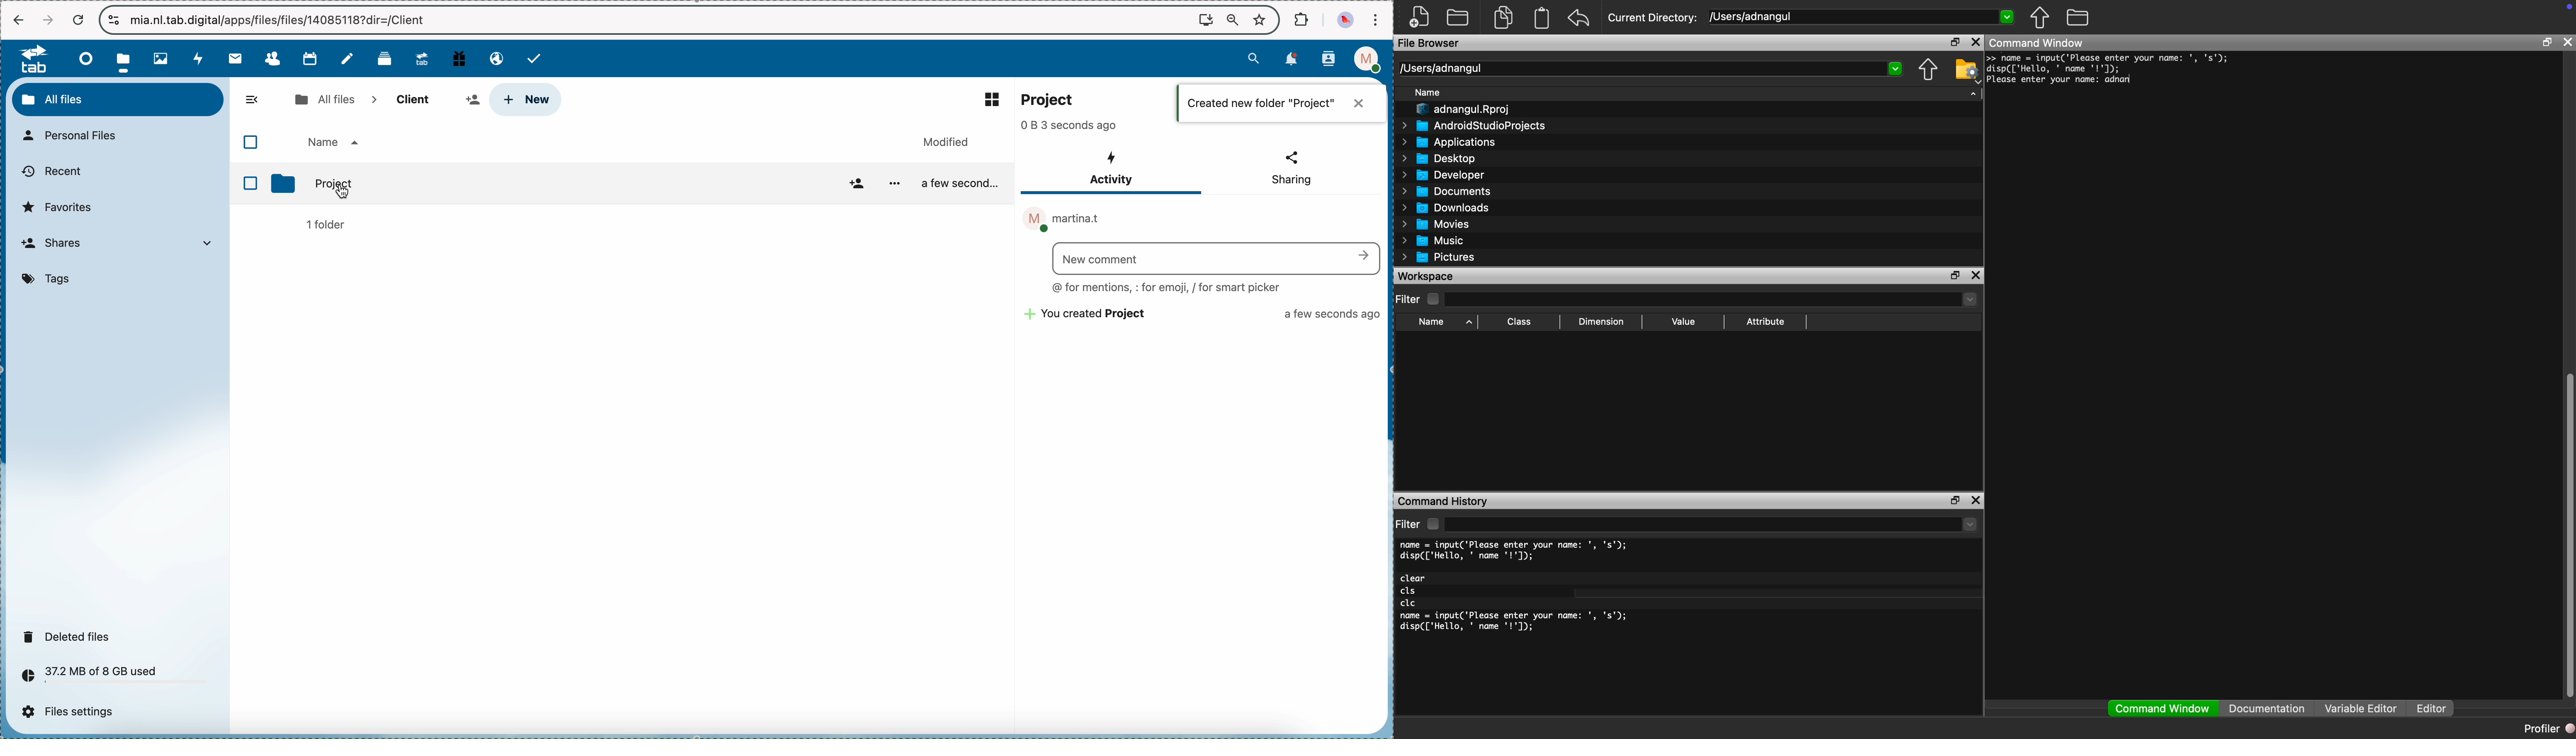 This screenshot has height=756, width=2576. What do you see at coordinates (1517, 321) in the screenshot?
I see `Class` at bounding box center [1517, 321].